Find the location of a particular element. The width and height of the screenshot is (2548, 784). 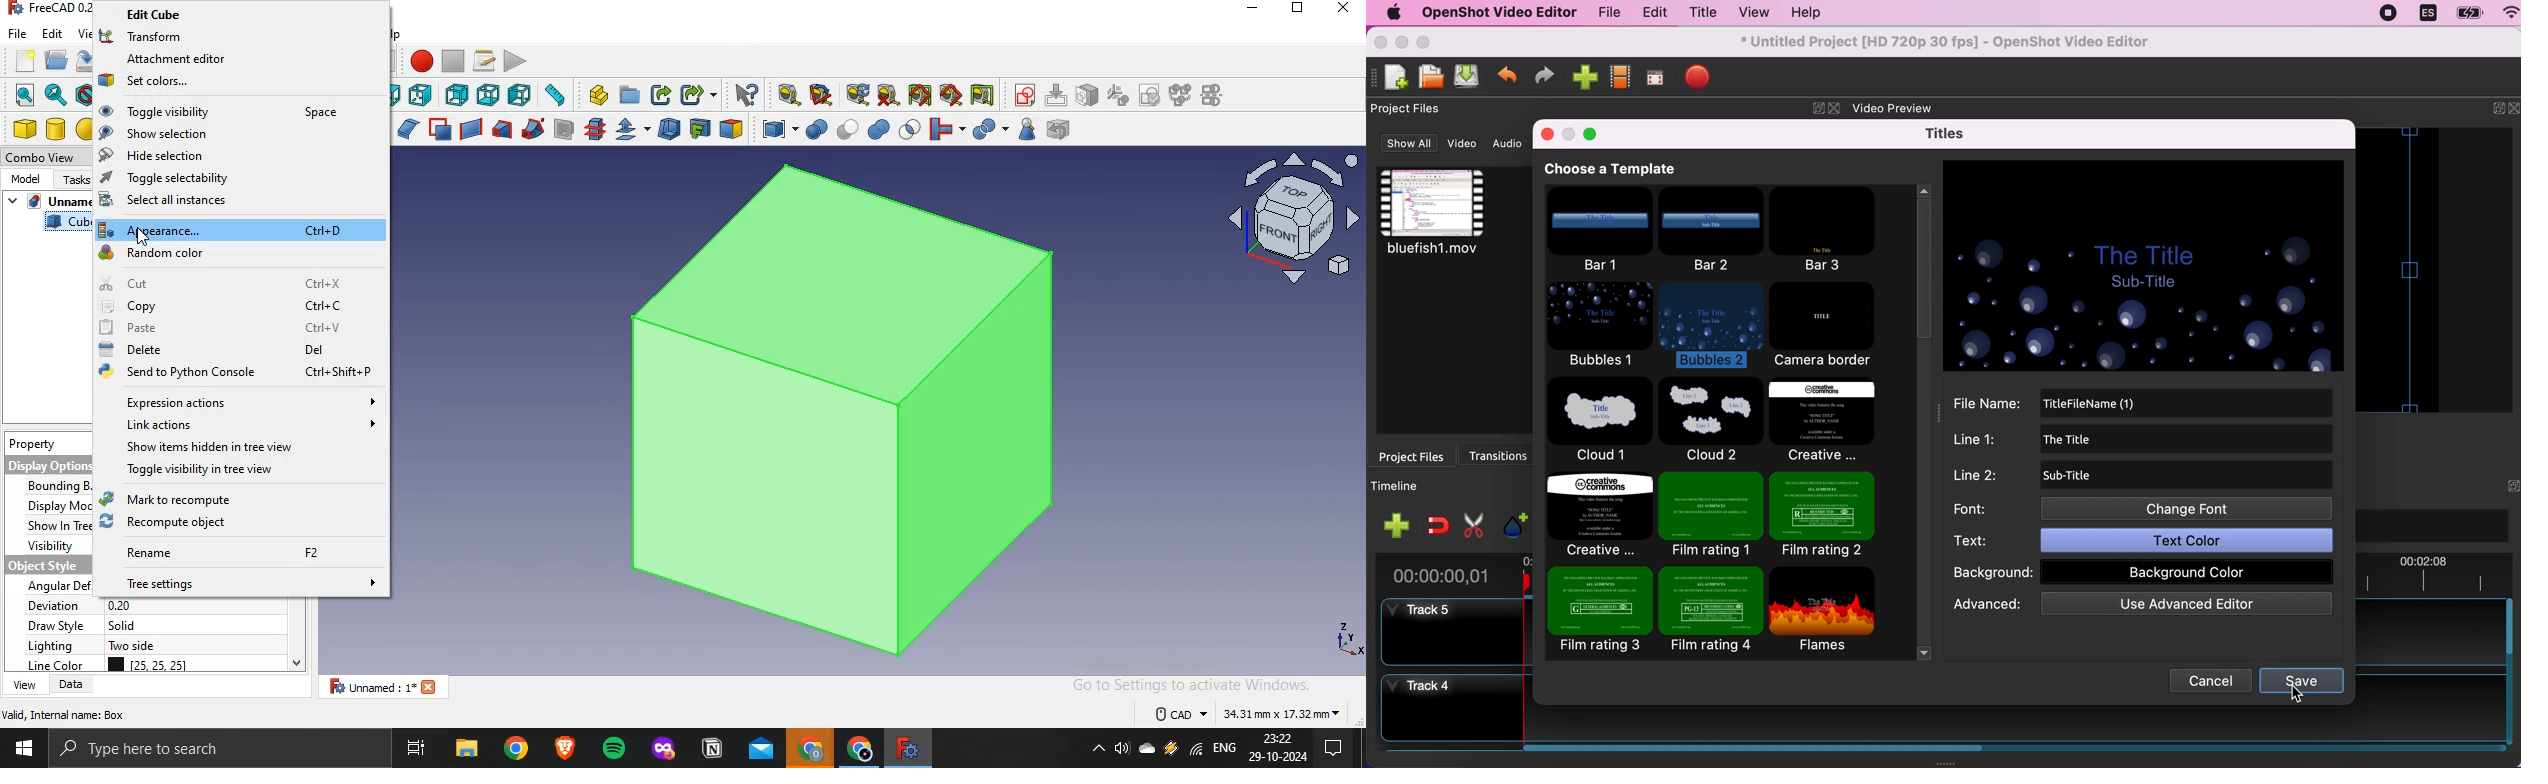

the title sub-title is located at coordinates (2143, 268).